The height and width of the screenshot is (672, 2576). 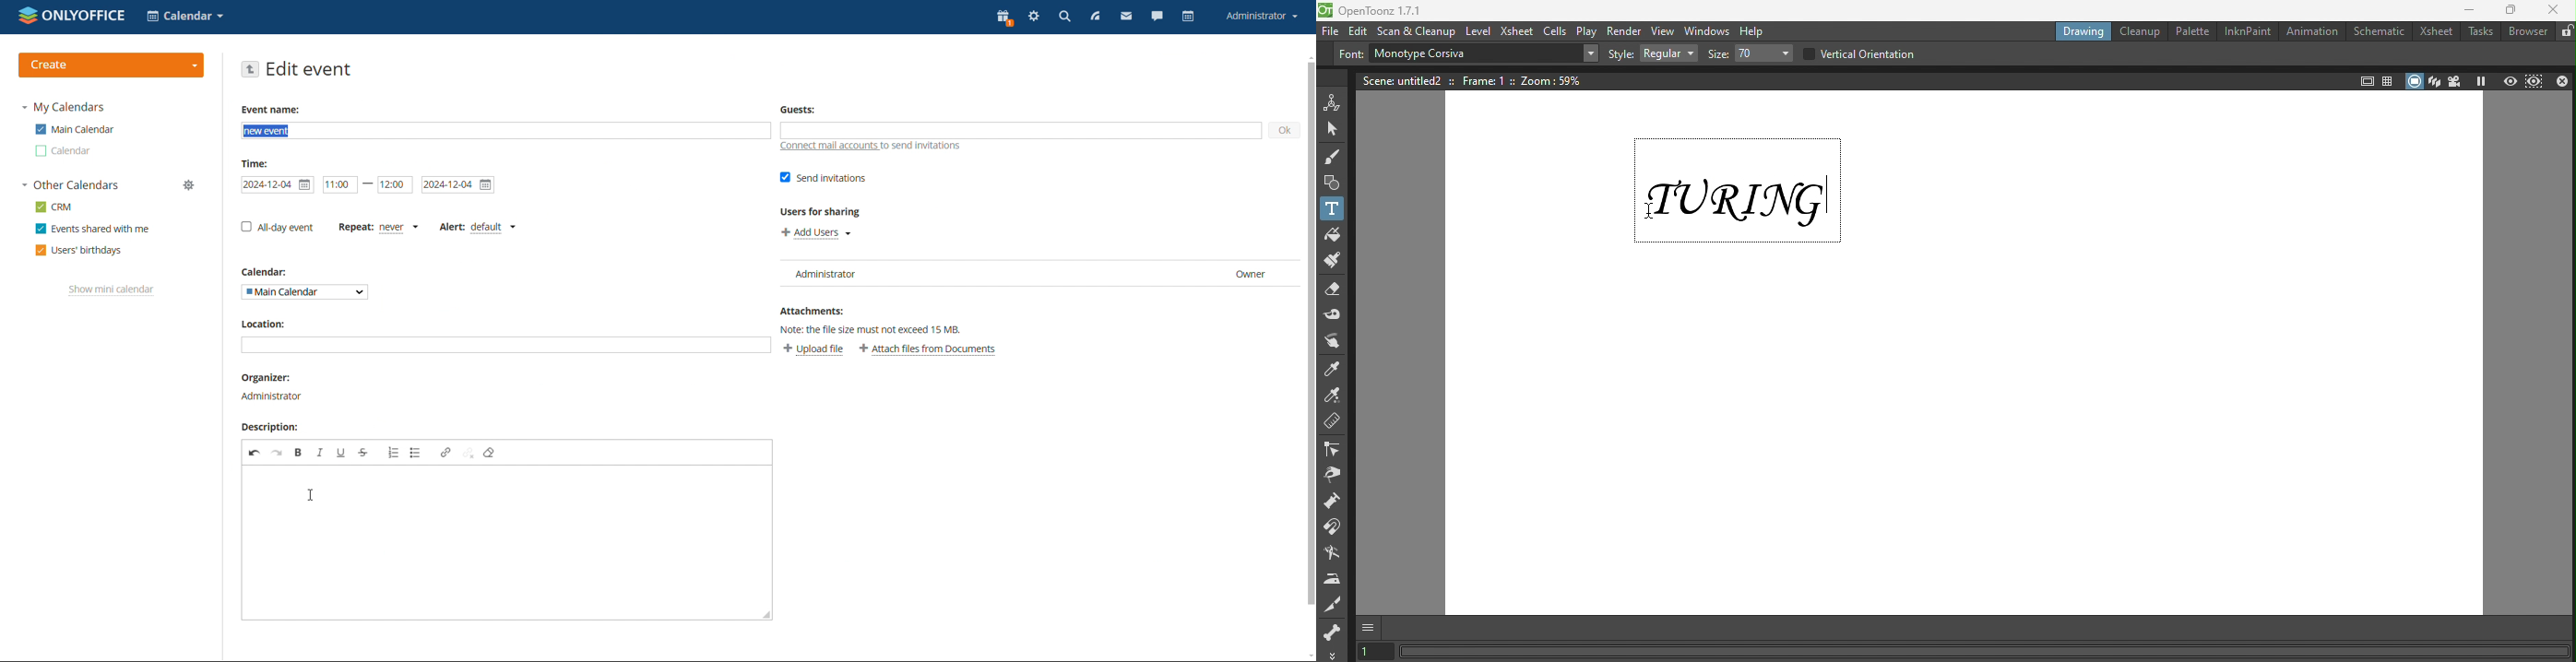 I want to click on Palette, so click(x=2190, y=31).